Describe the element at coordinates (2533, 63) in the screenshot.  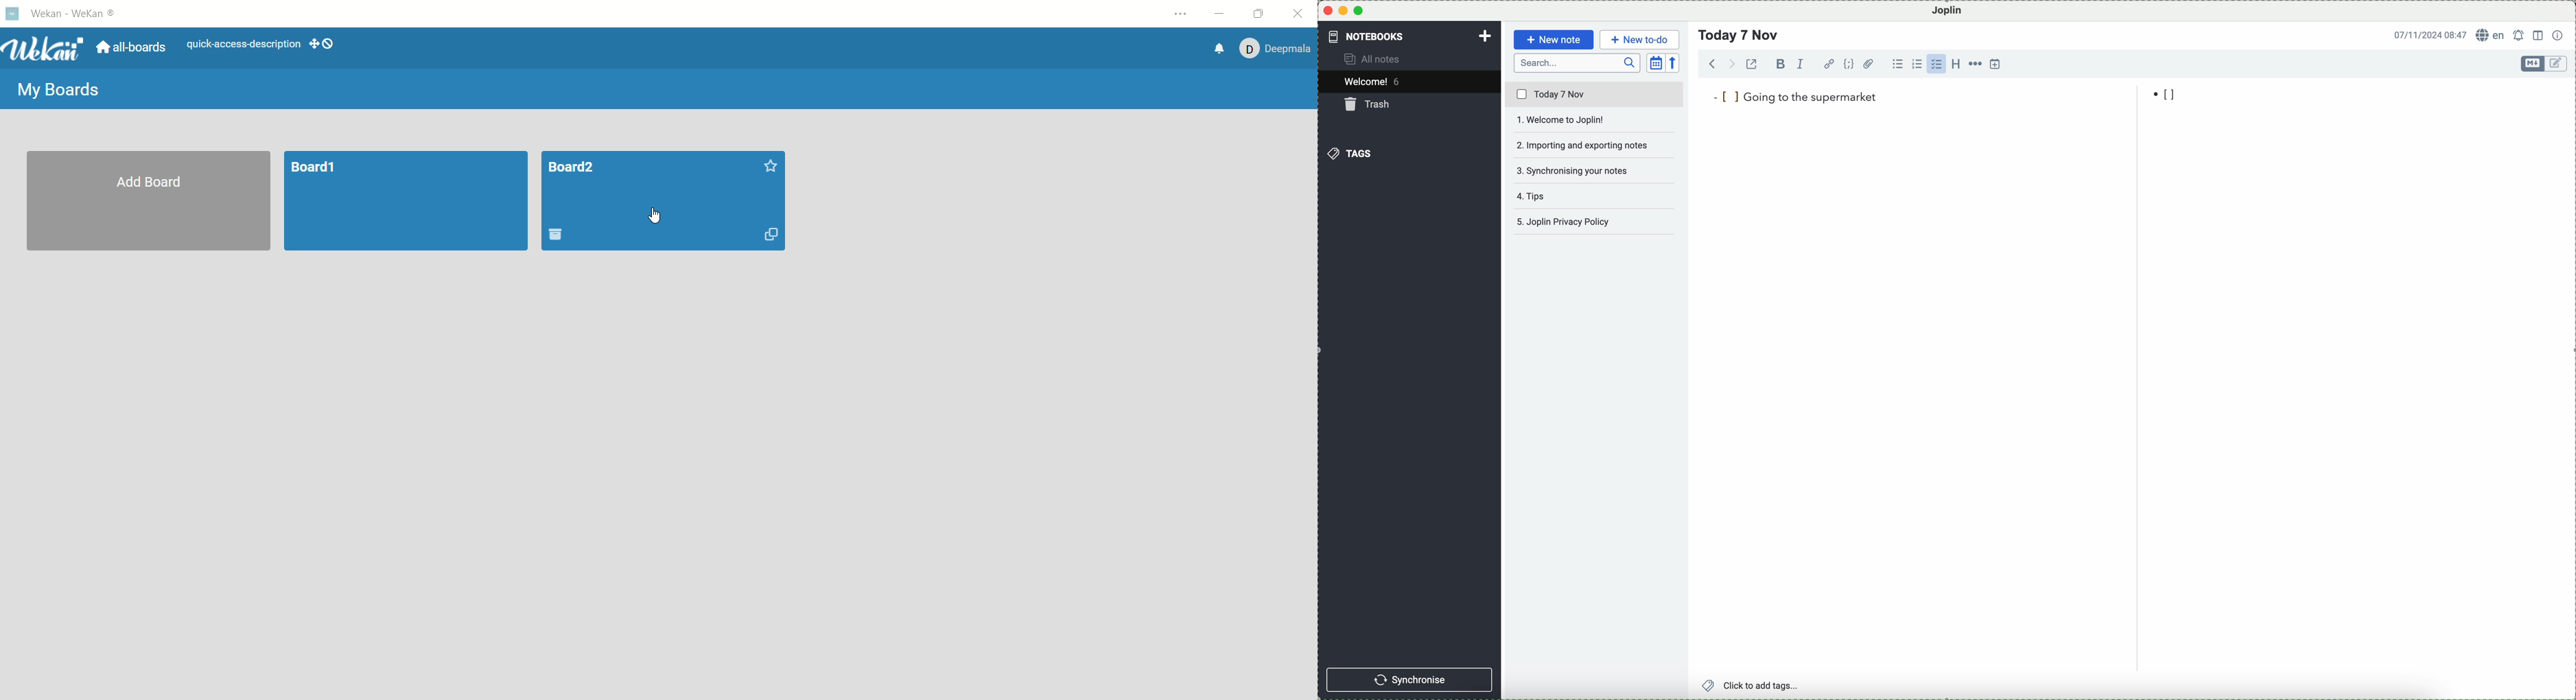
I see `toggle editors` at that location.